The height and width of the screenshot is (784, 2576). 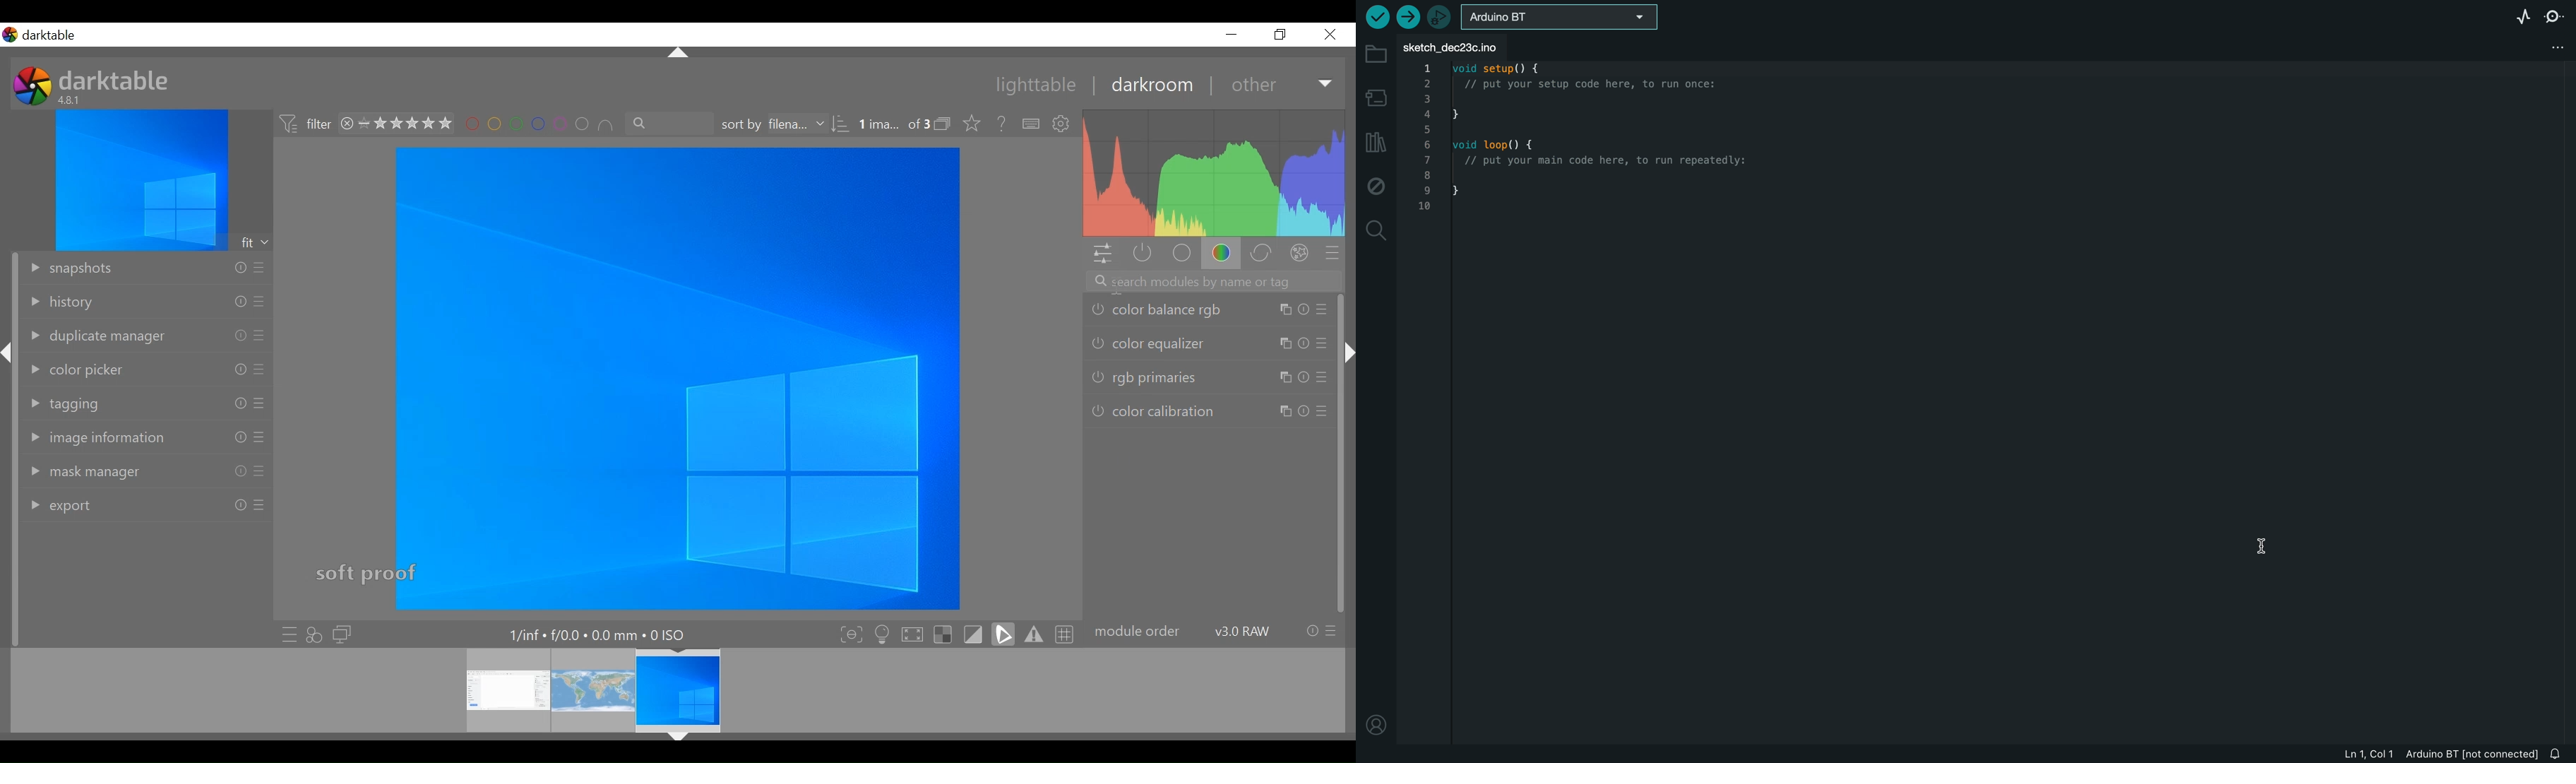 What do you see at coordinates (99, 437) in the screenshot?
I see `image information` at bounding box center [99, 437].